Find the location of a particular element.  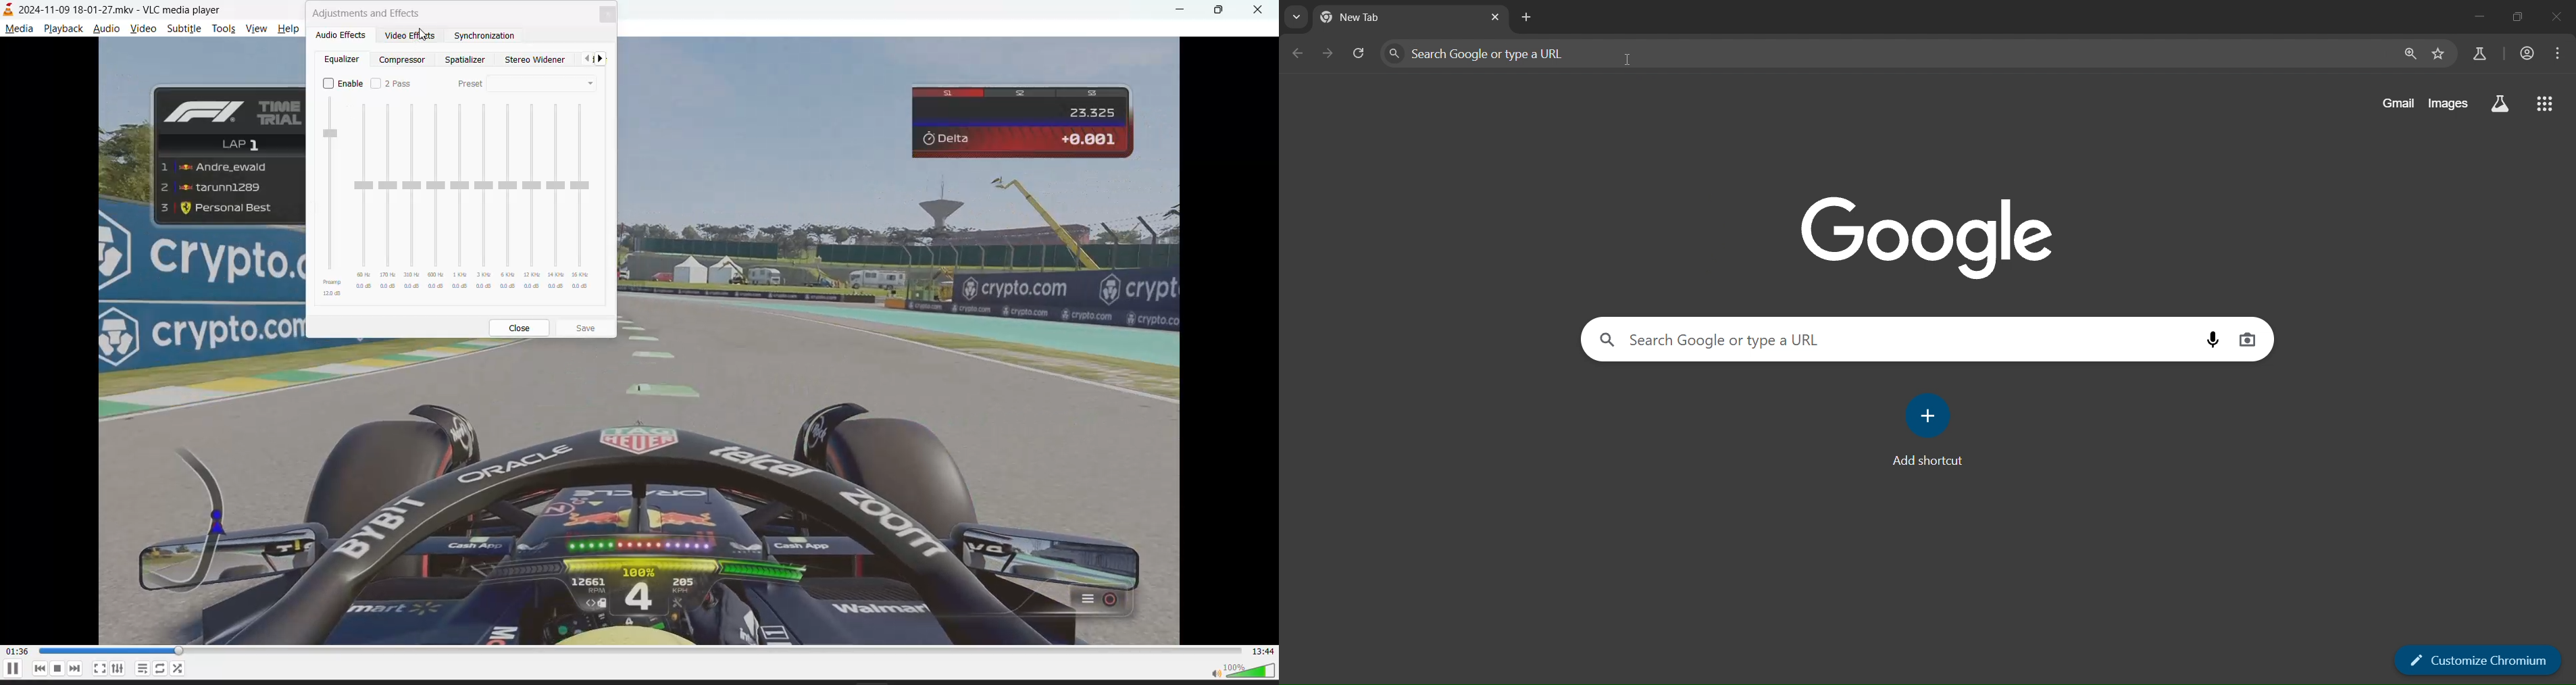

close tab is located at coordinates (610, 15).